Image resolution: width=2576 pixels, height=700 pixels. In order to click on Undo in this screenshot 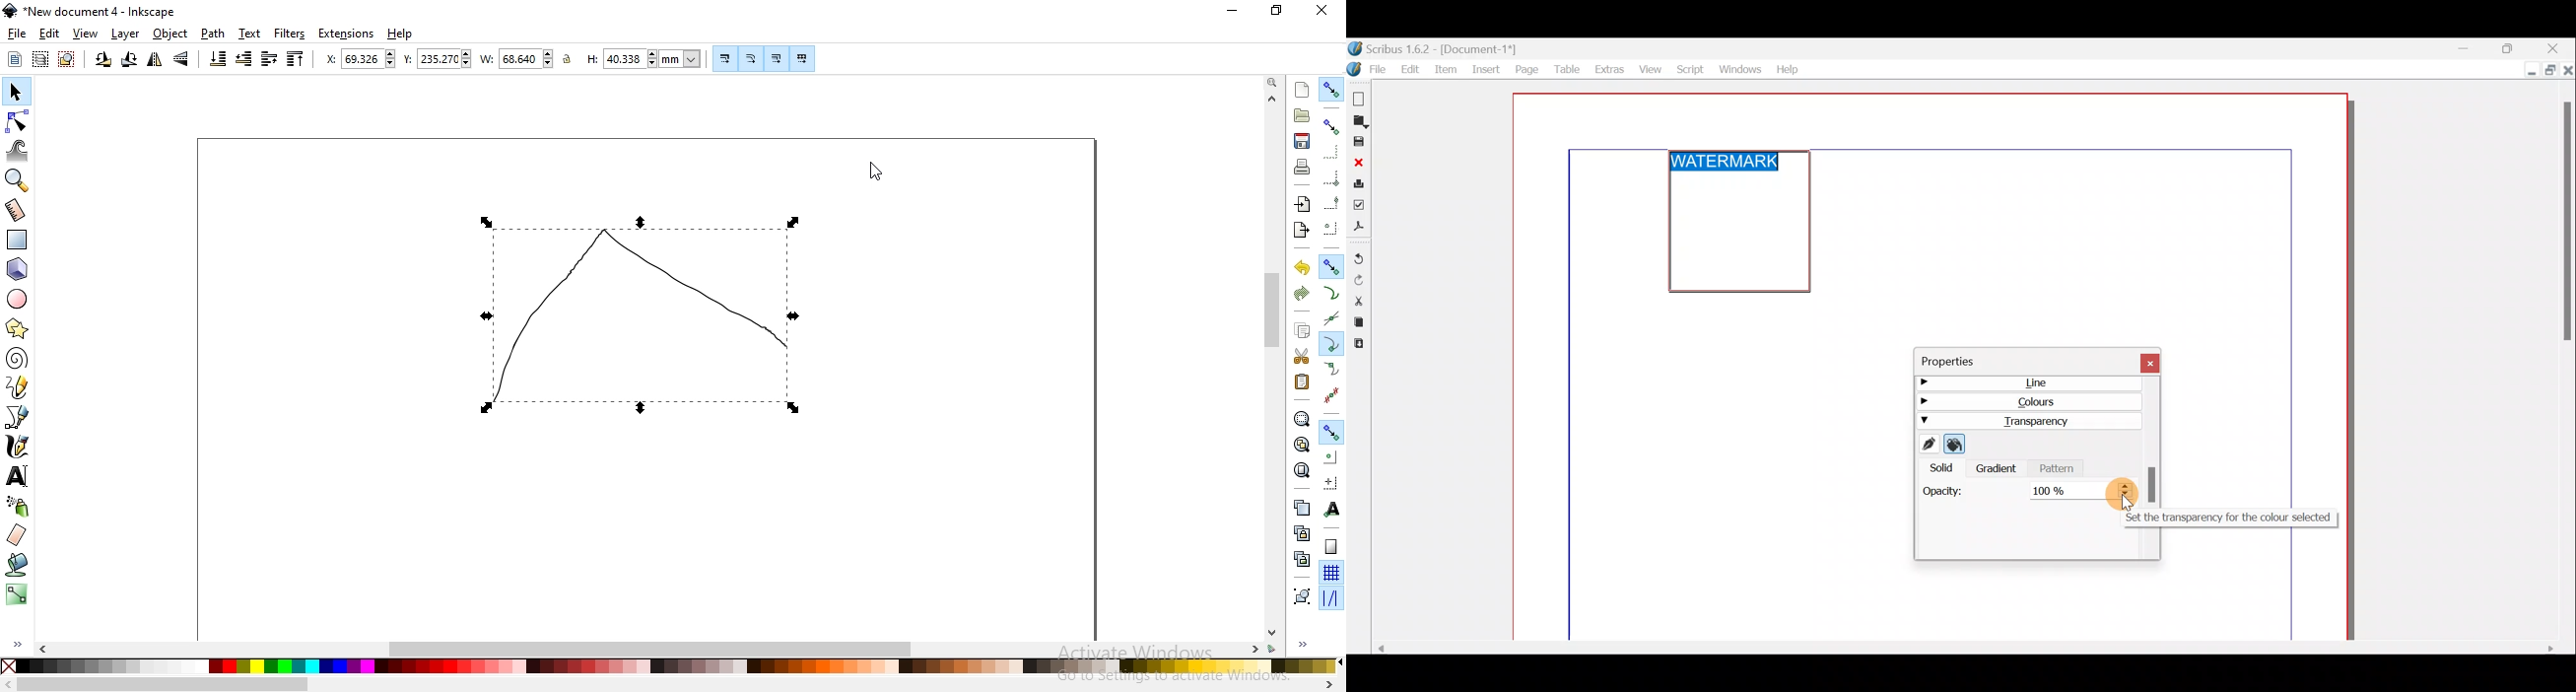, I will do `click(1358, 260)`.